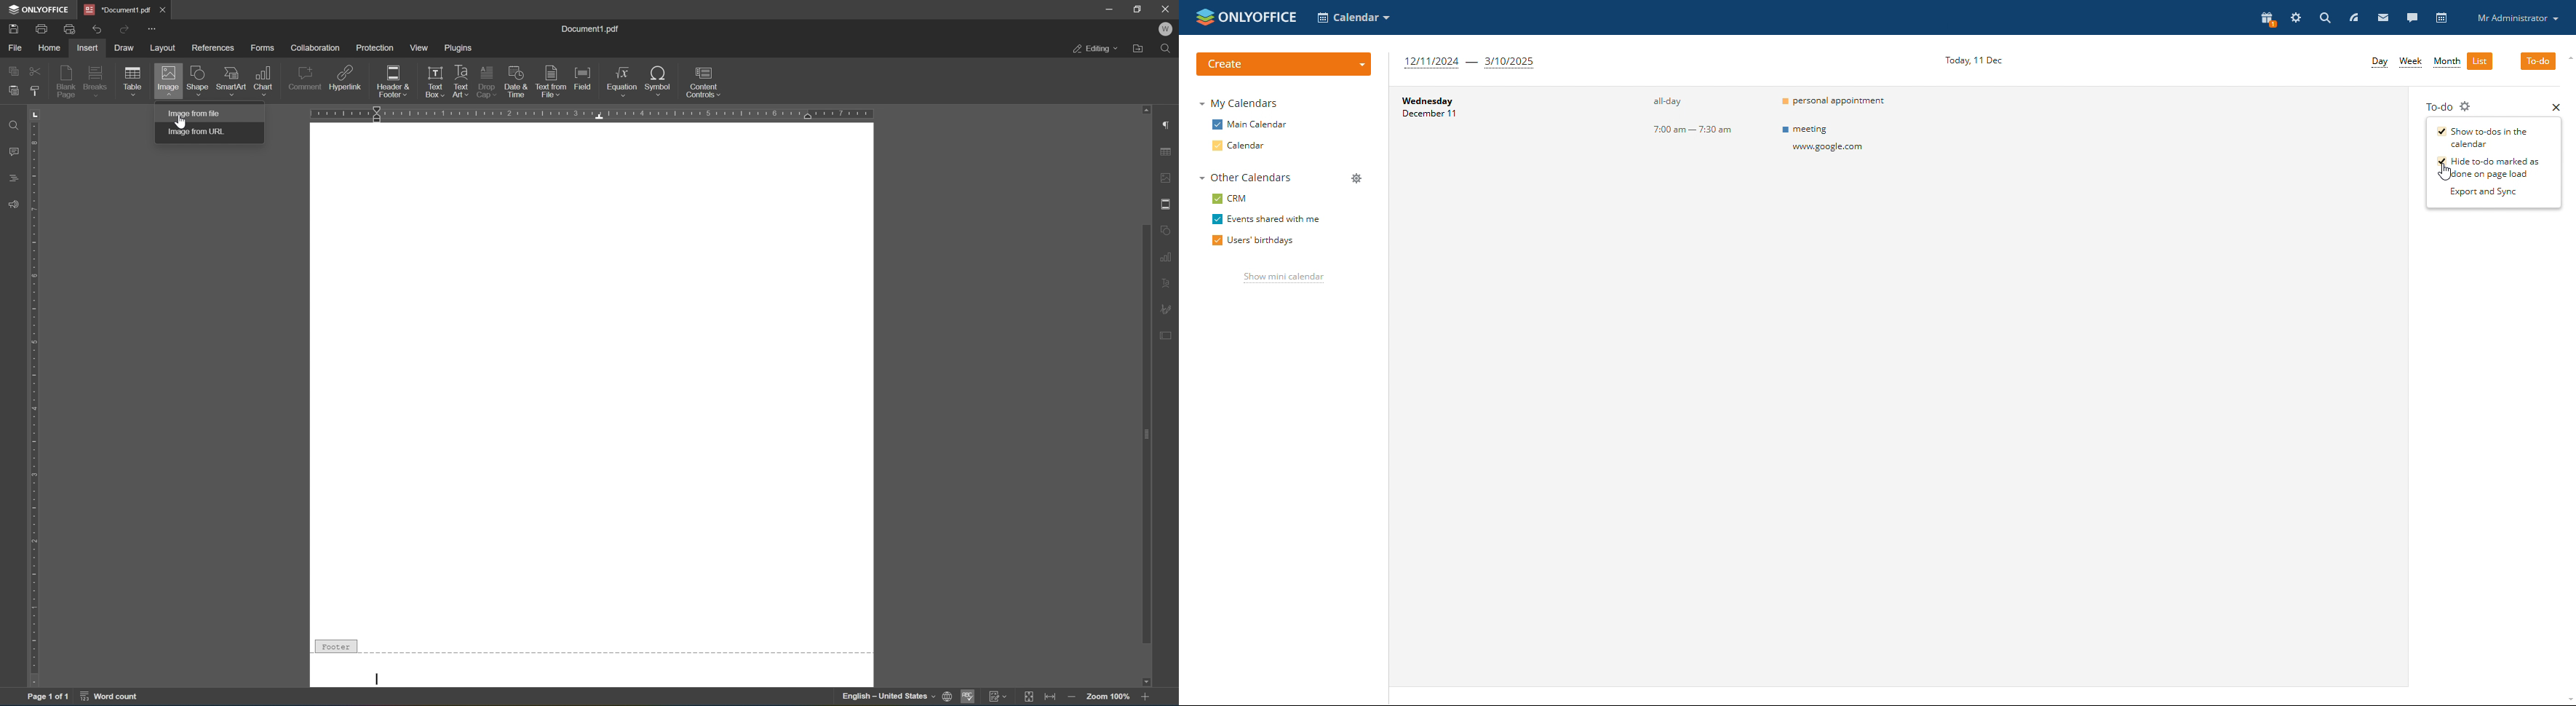  I want to click on present, so click(2267, 19).